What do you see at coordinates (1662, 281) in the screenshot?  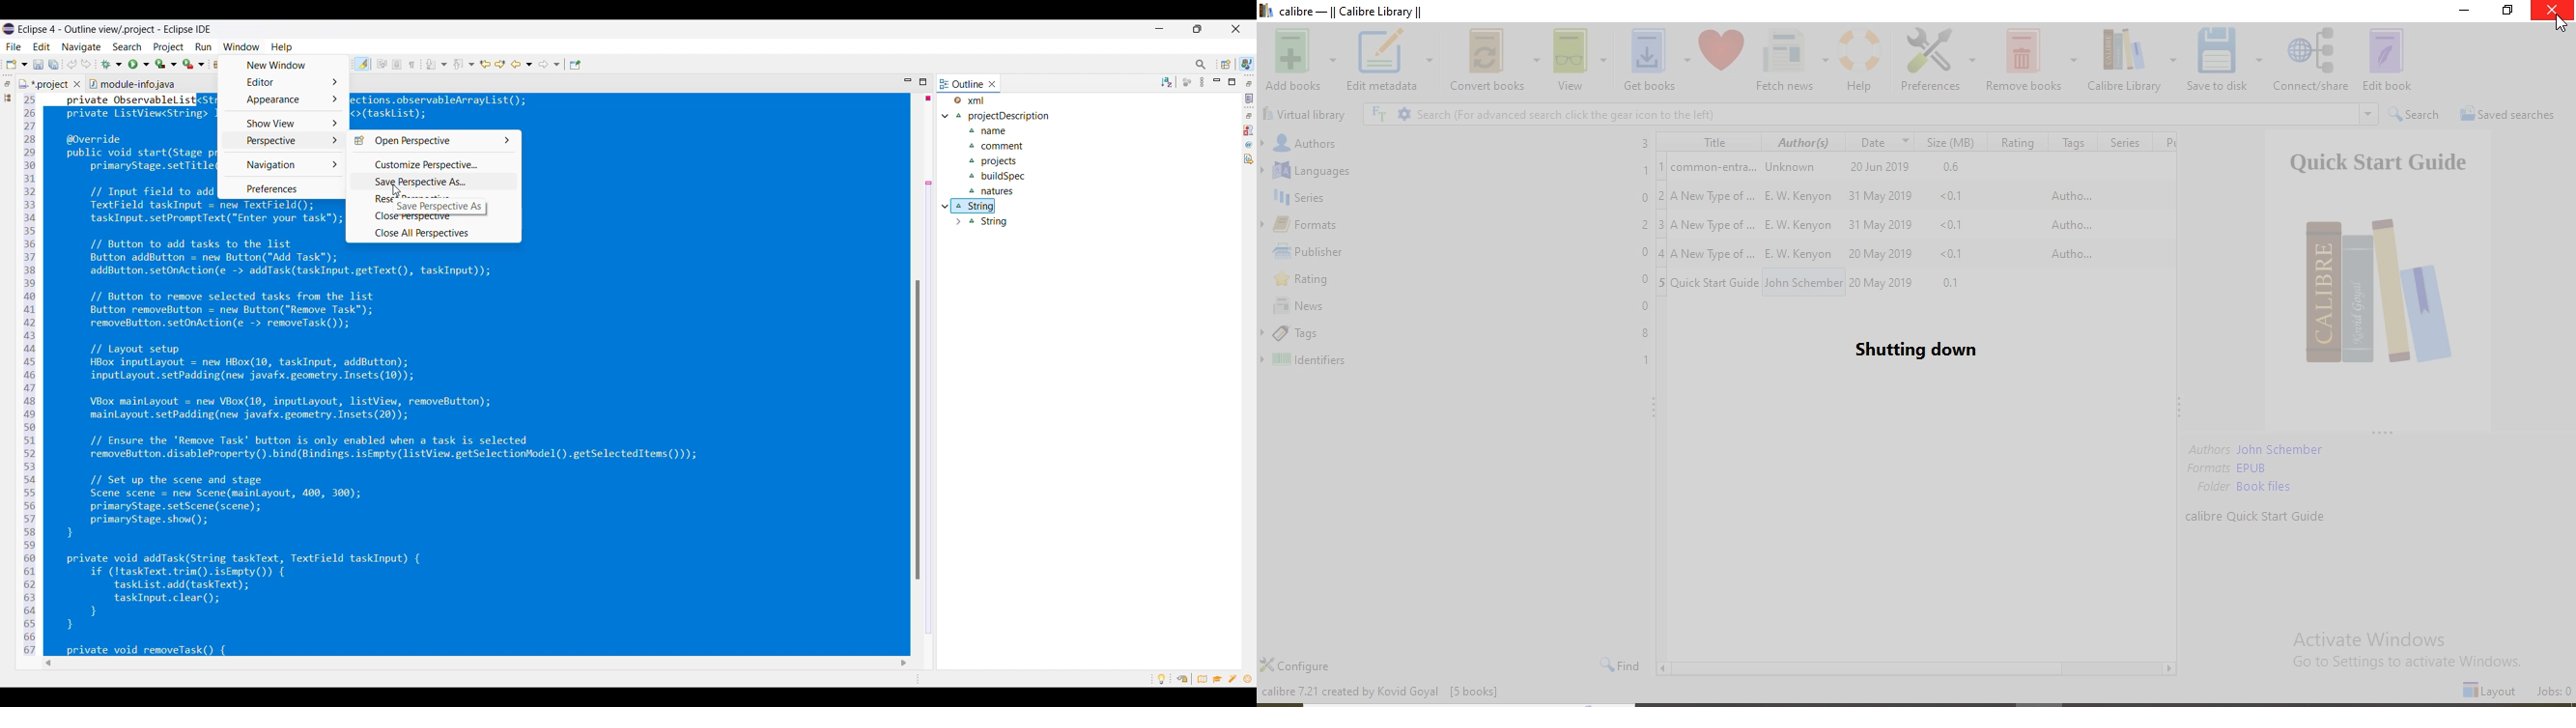 I see `5` at bounding box center [1662, 281].